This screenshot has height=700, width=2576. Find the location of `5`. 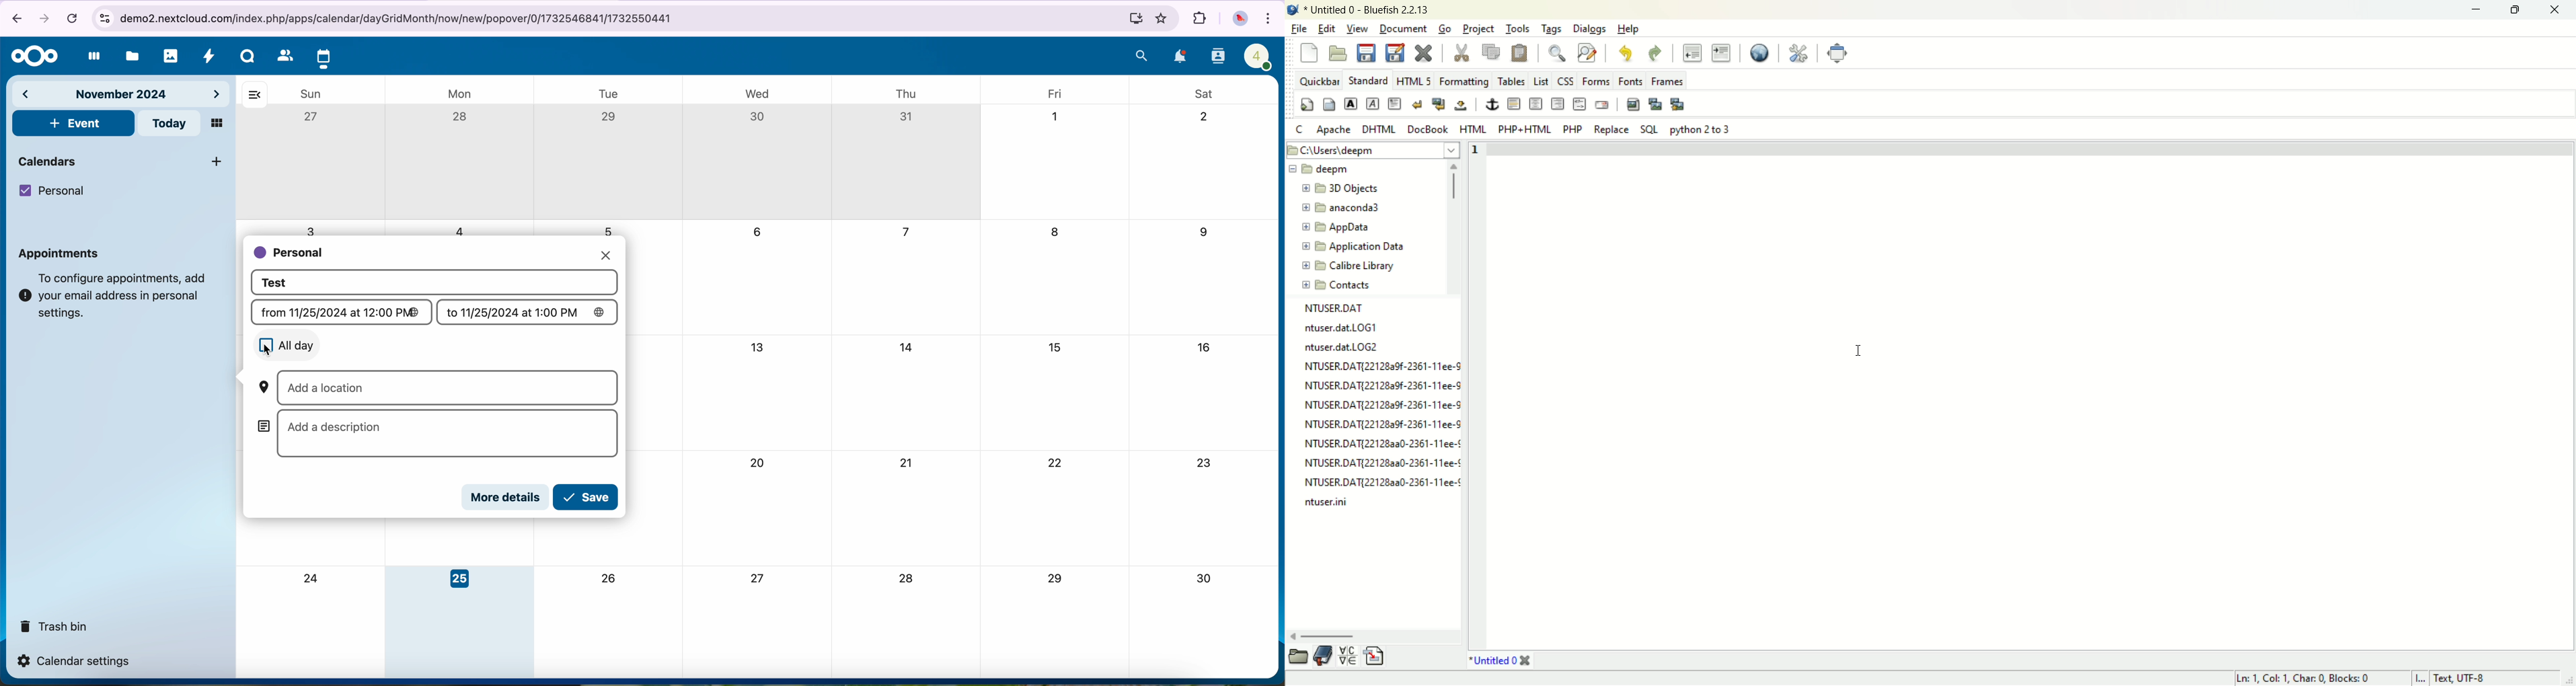

5 is located at coordinates (610, 230).